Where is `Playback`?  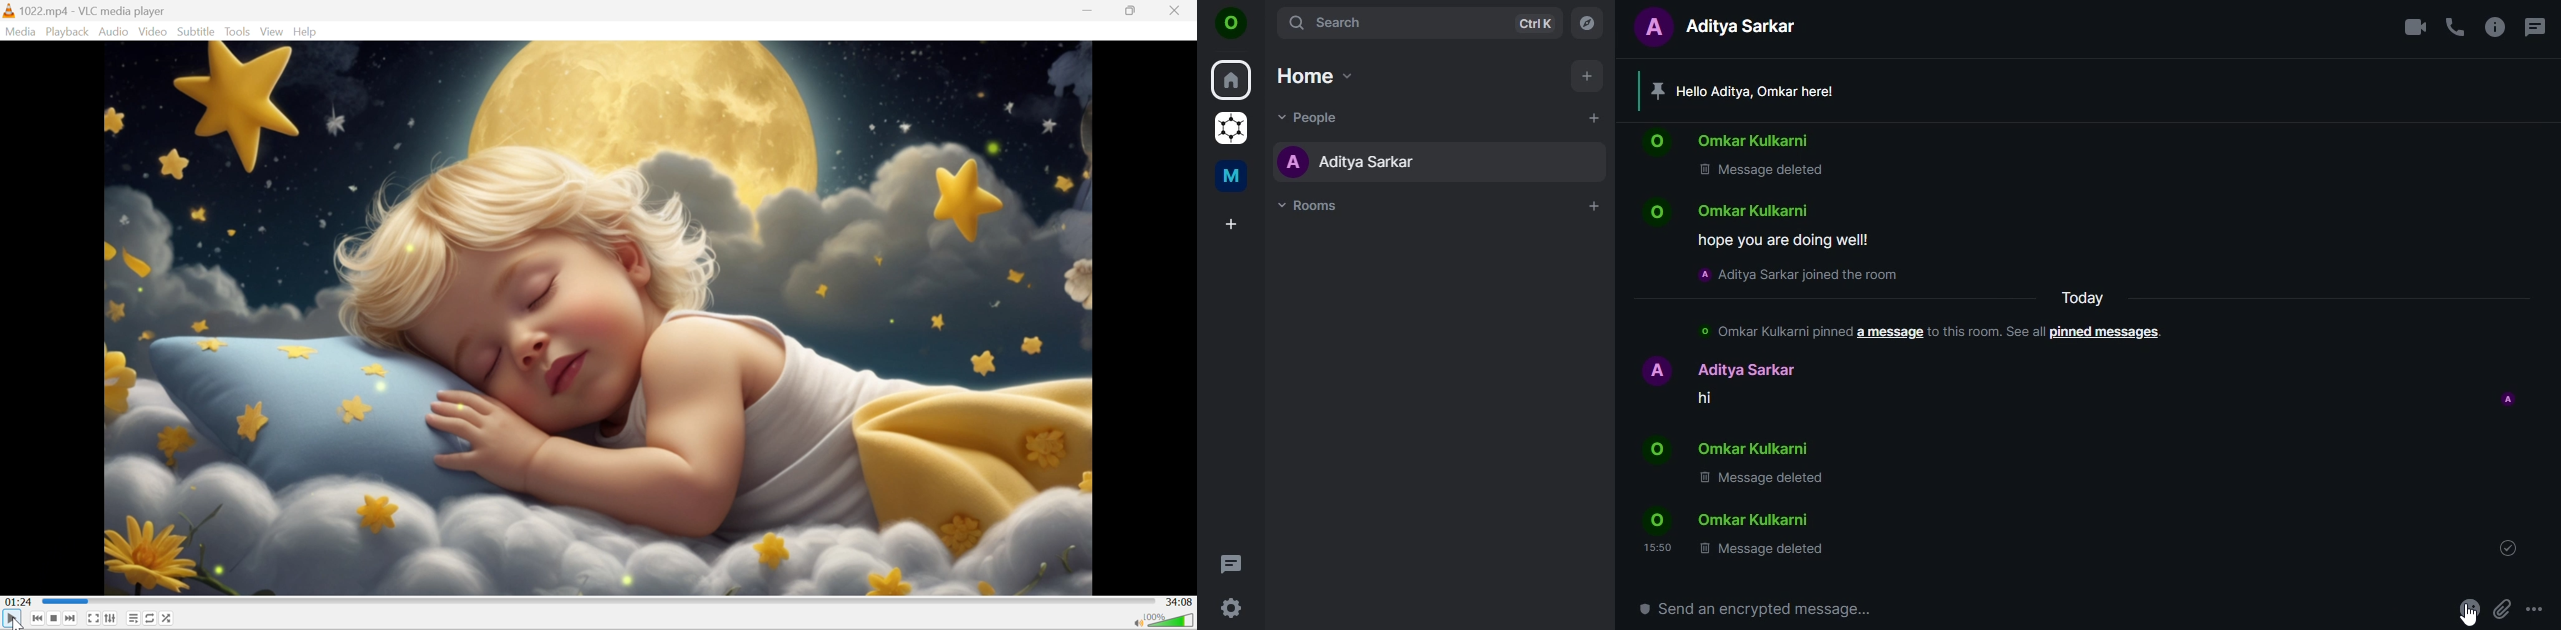
Playback is located at coordinates (69, 32).